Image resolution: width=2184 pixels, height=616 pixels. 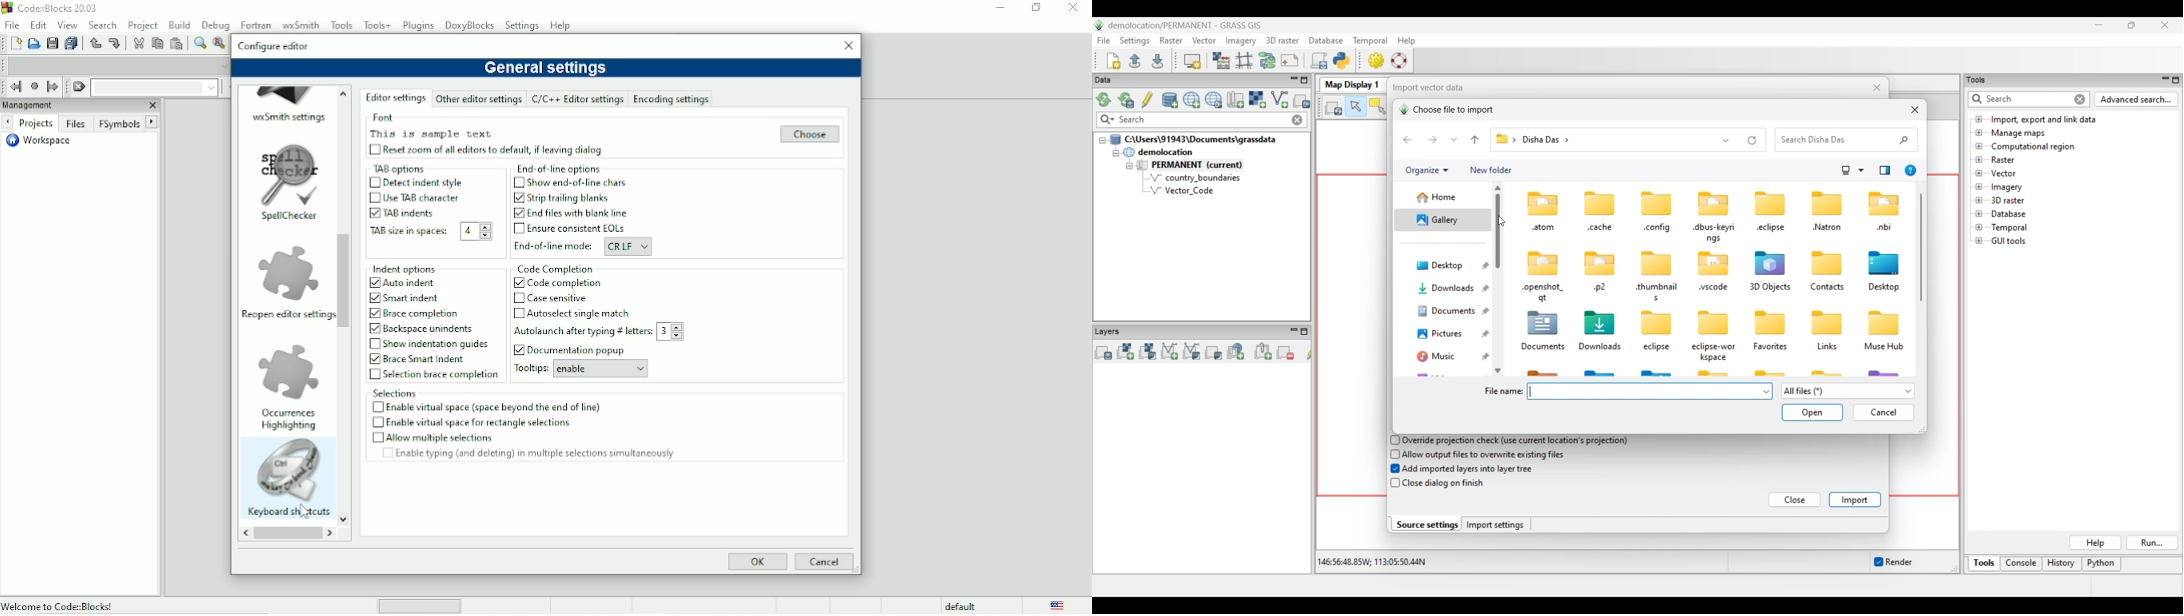 I want to click on reverse, so click(x=244, y=534).